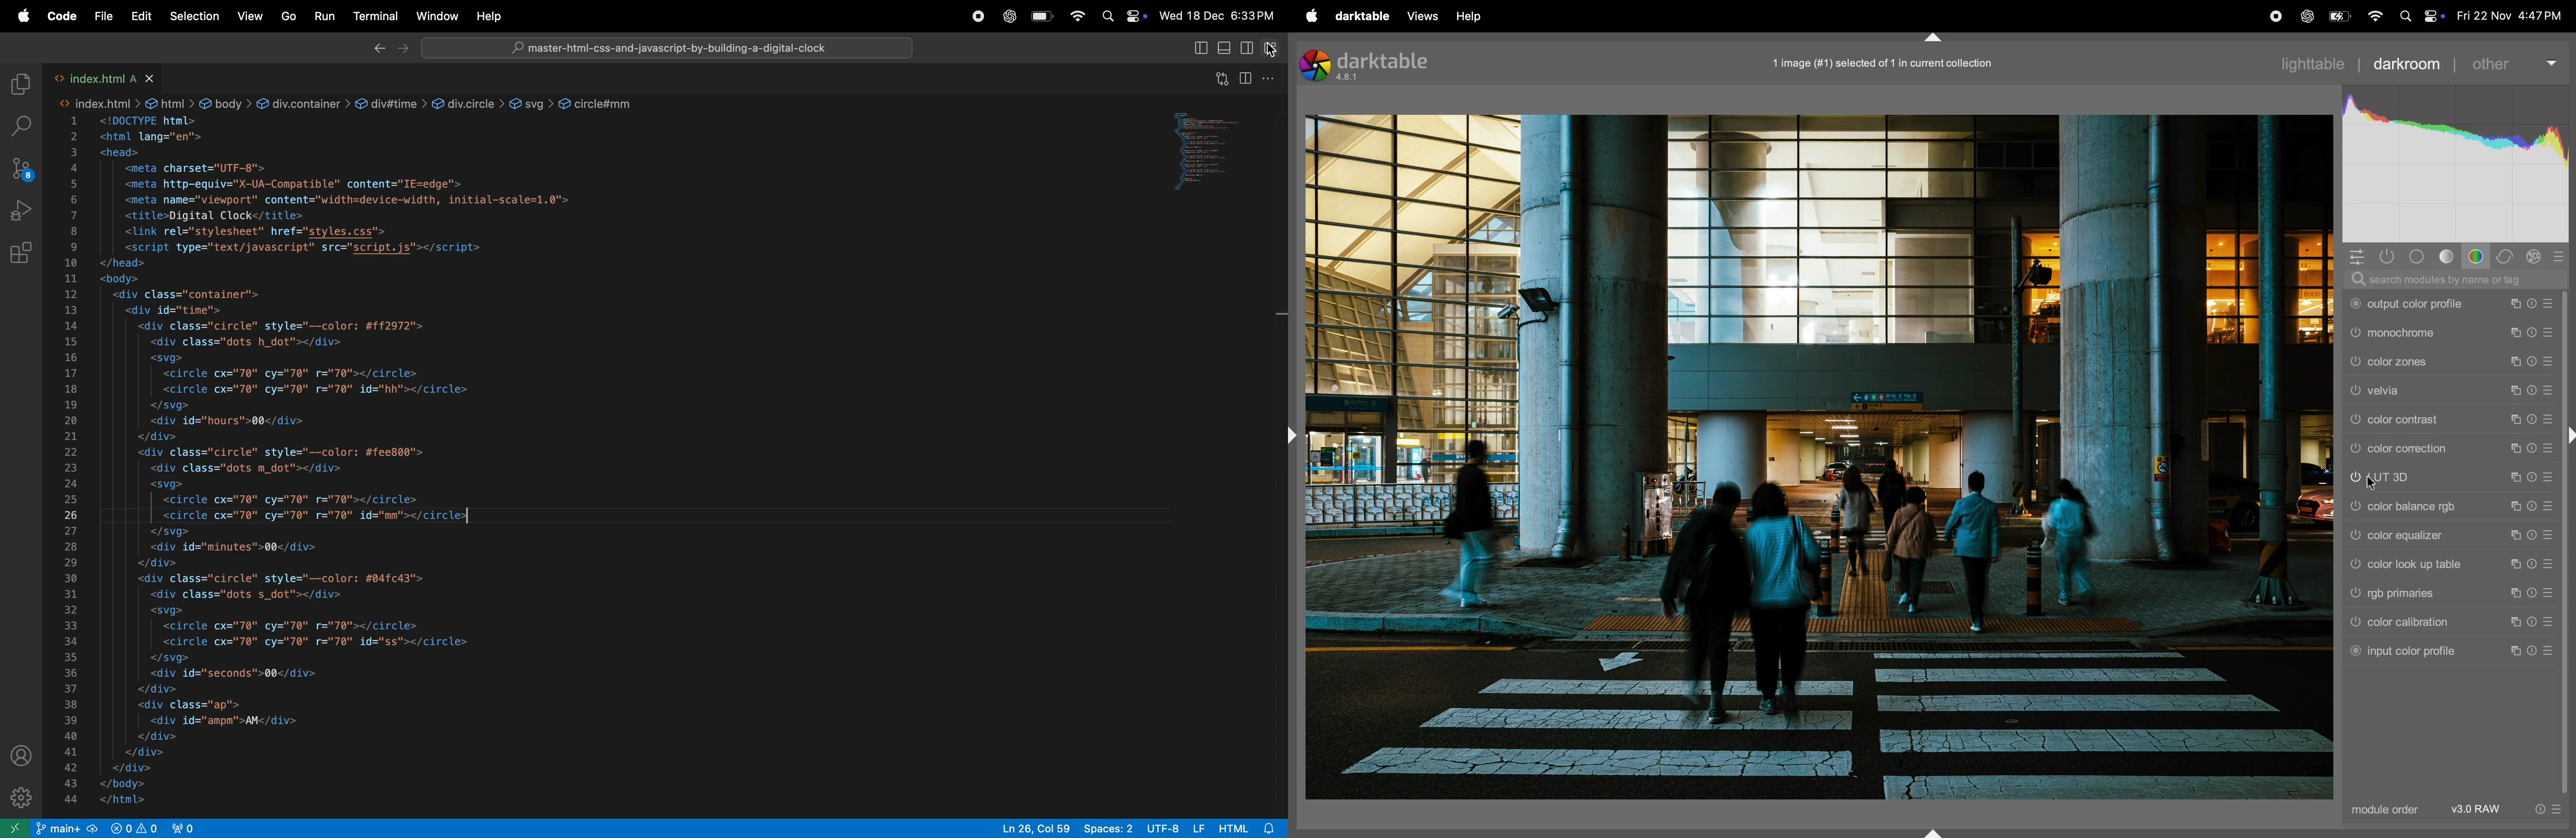 This screenshot has height=840, width=2576. Describe the element at coordinates (1106, 829) in the screenshot. I see `spaces: 2` at that location.